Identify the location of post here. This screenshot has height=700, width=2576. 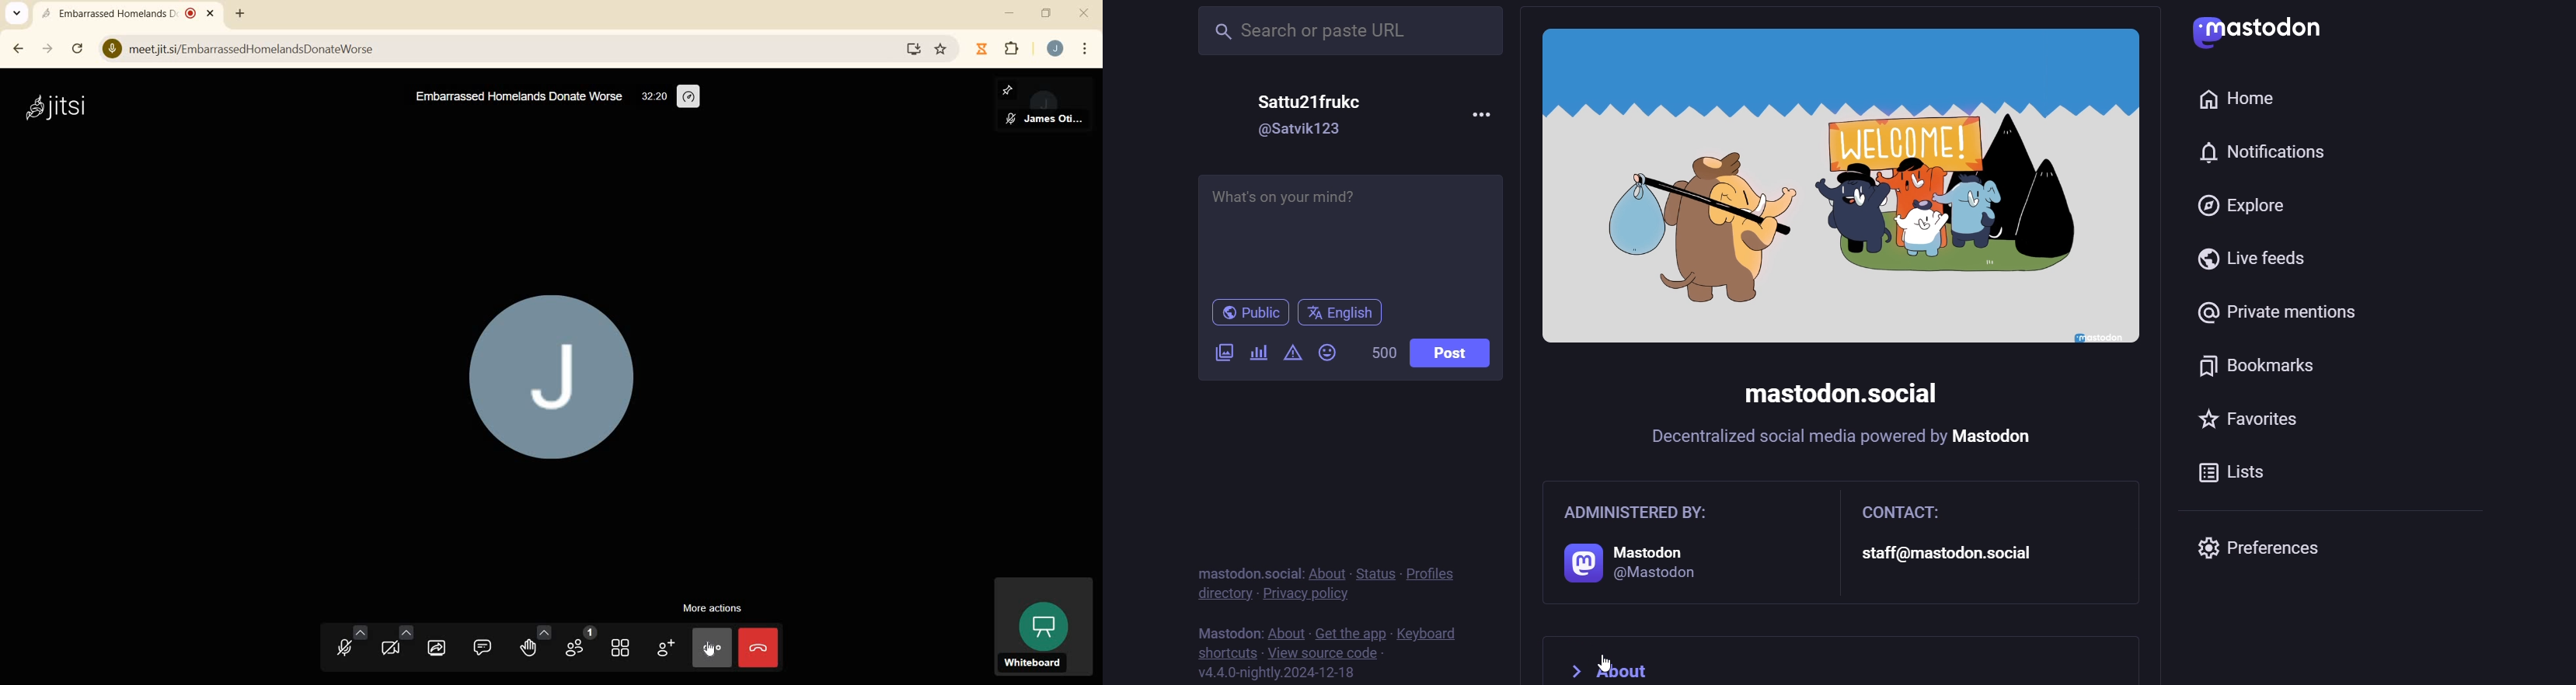
(1347, 228).